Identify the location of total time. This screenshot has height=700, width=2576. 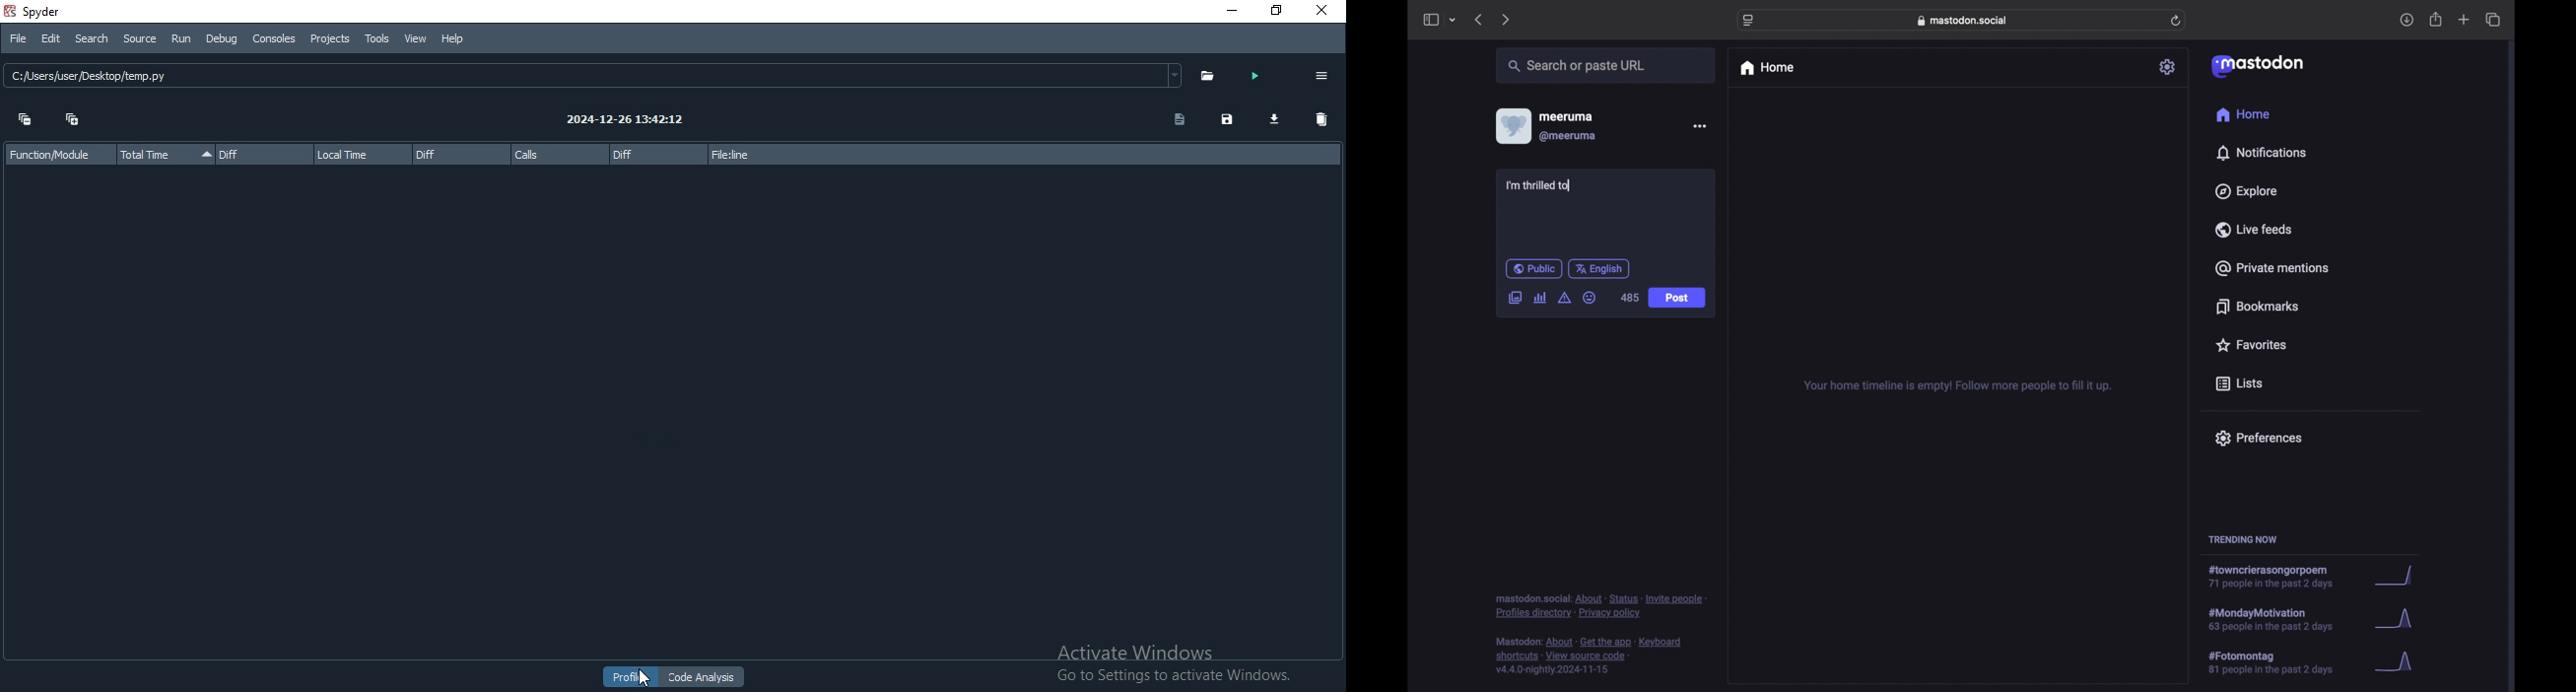
(161, 155).